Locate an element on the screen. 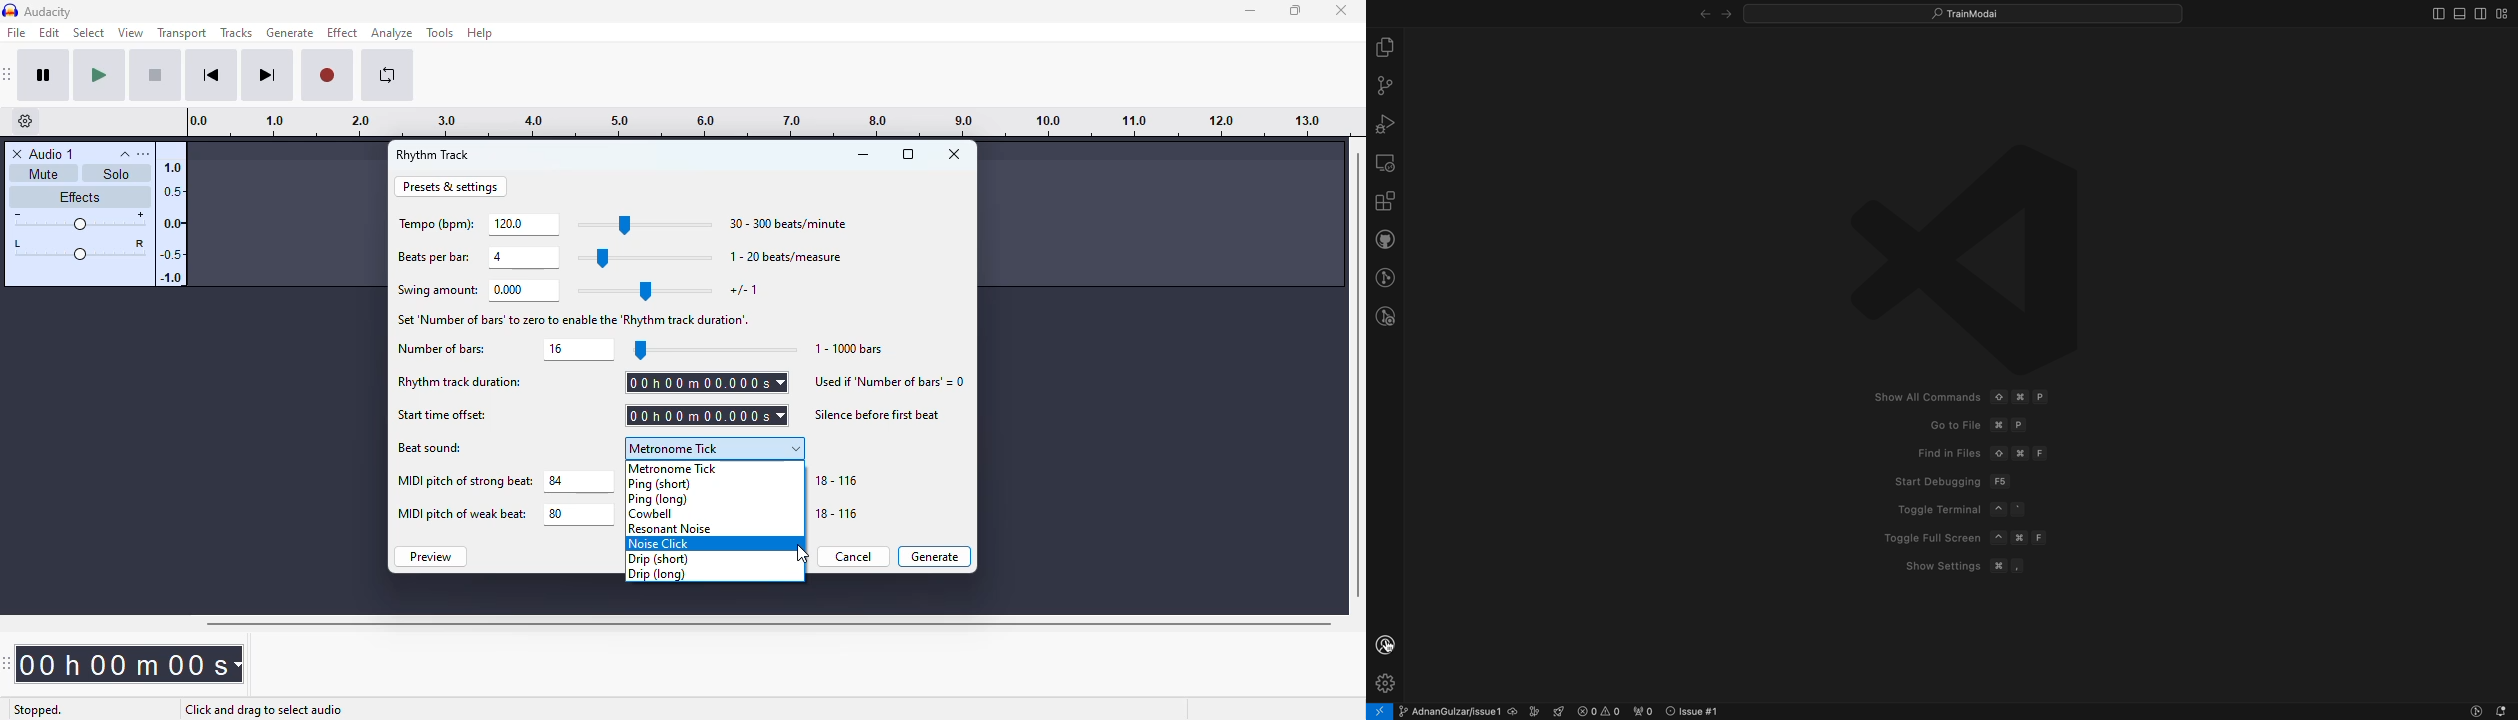  stopped is located at coordinates (38, 710).